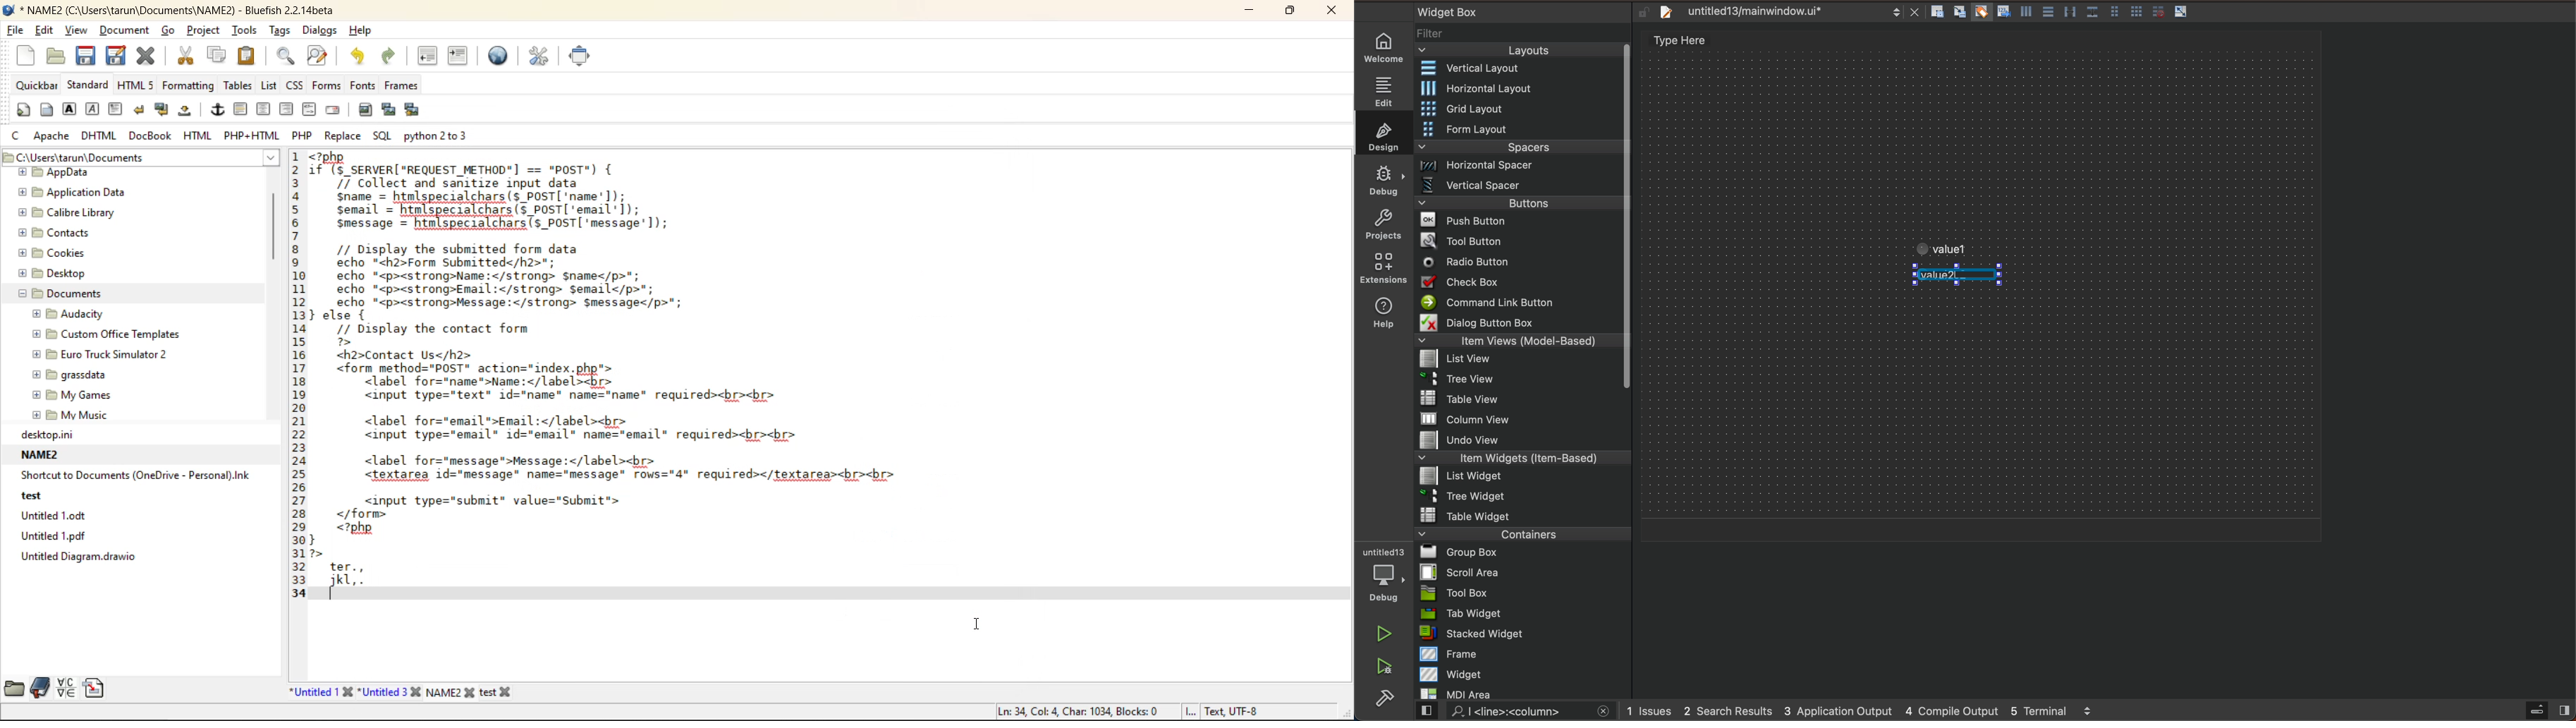 This screenshot has width=2576, height=728. Describe the element at coordinates (1521, 241) in the screenshot. I see `tool button` at that location.